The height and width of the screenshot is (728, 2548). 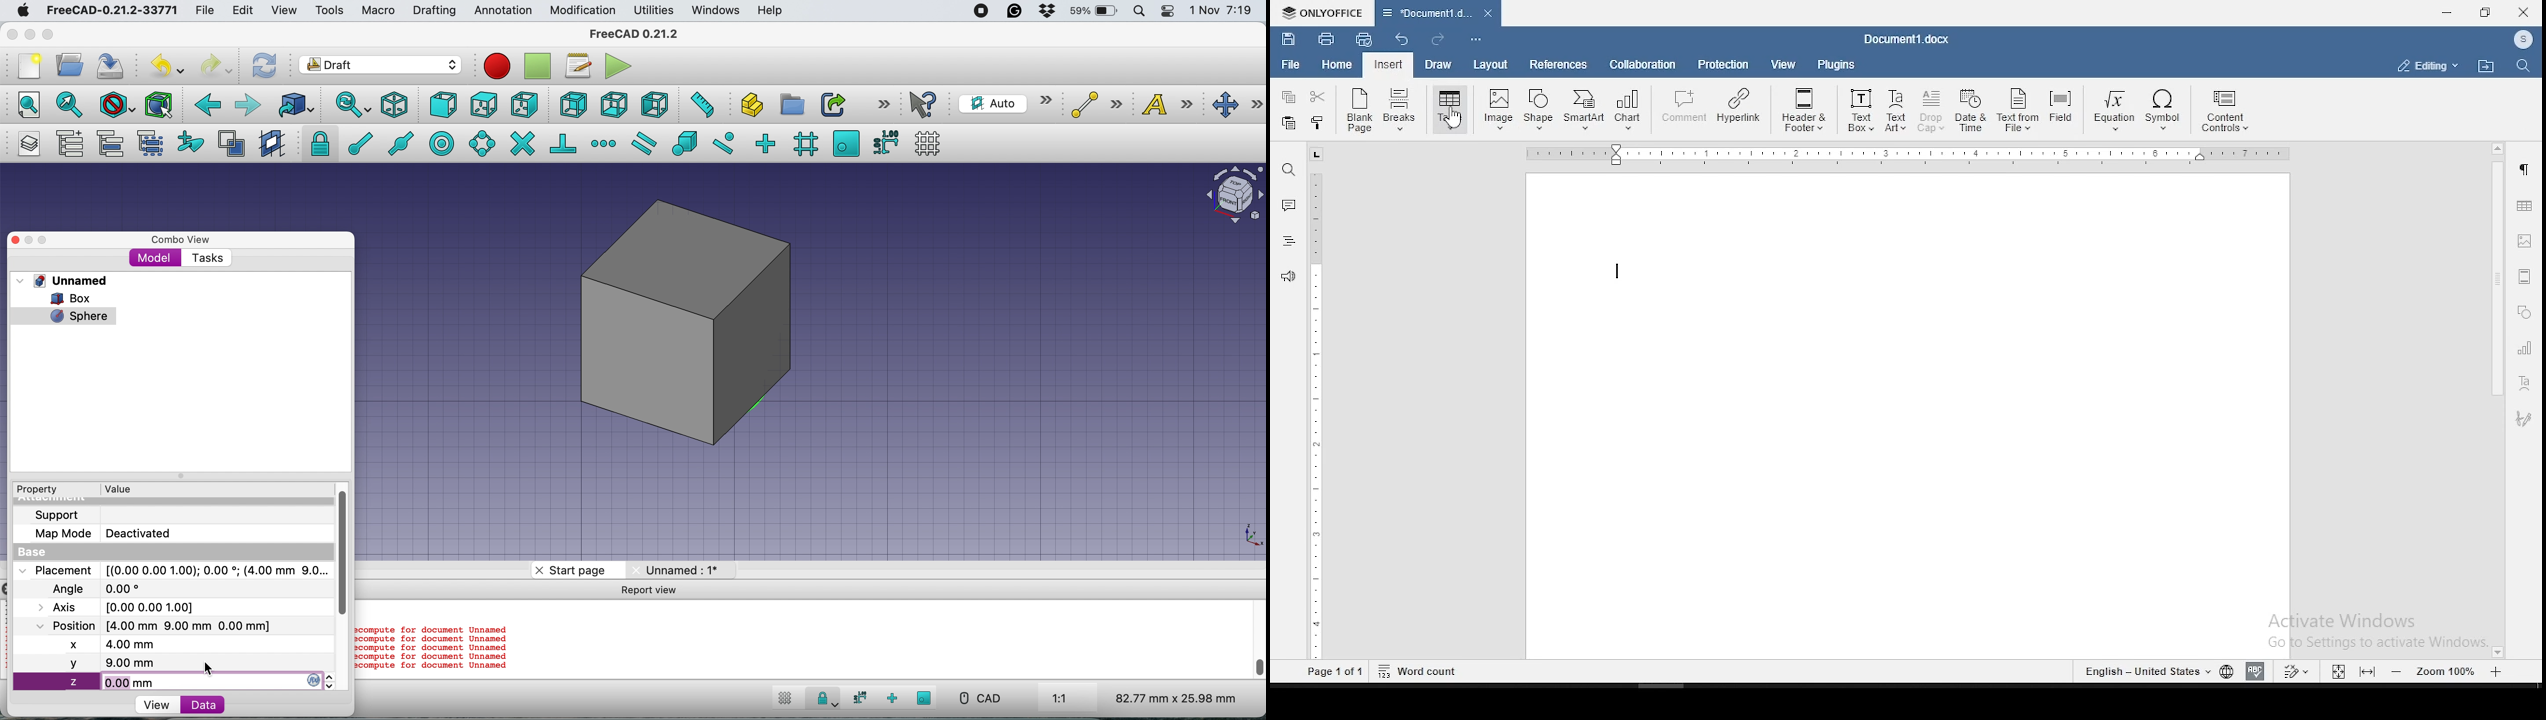 What do you see at coordinates (444, 107) in the screenshot?
I see `front` at bounding box center [444, 107].